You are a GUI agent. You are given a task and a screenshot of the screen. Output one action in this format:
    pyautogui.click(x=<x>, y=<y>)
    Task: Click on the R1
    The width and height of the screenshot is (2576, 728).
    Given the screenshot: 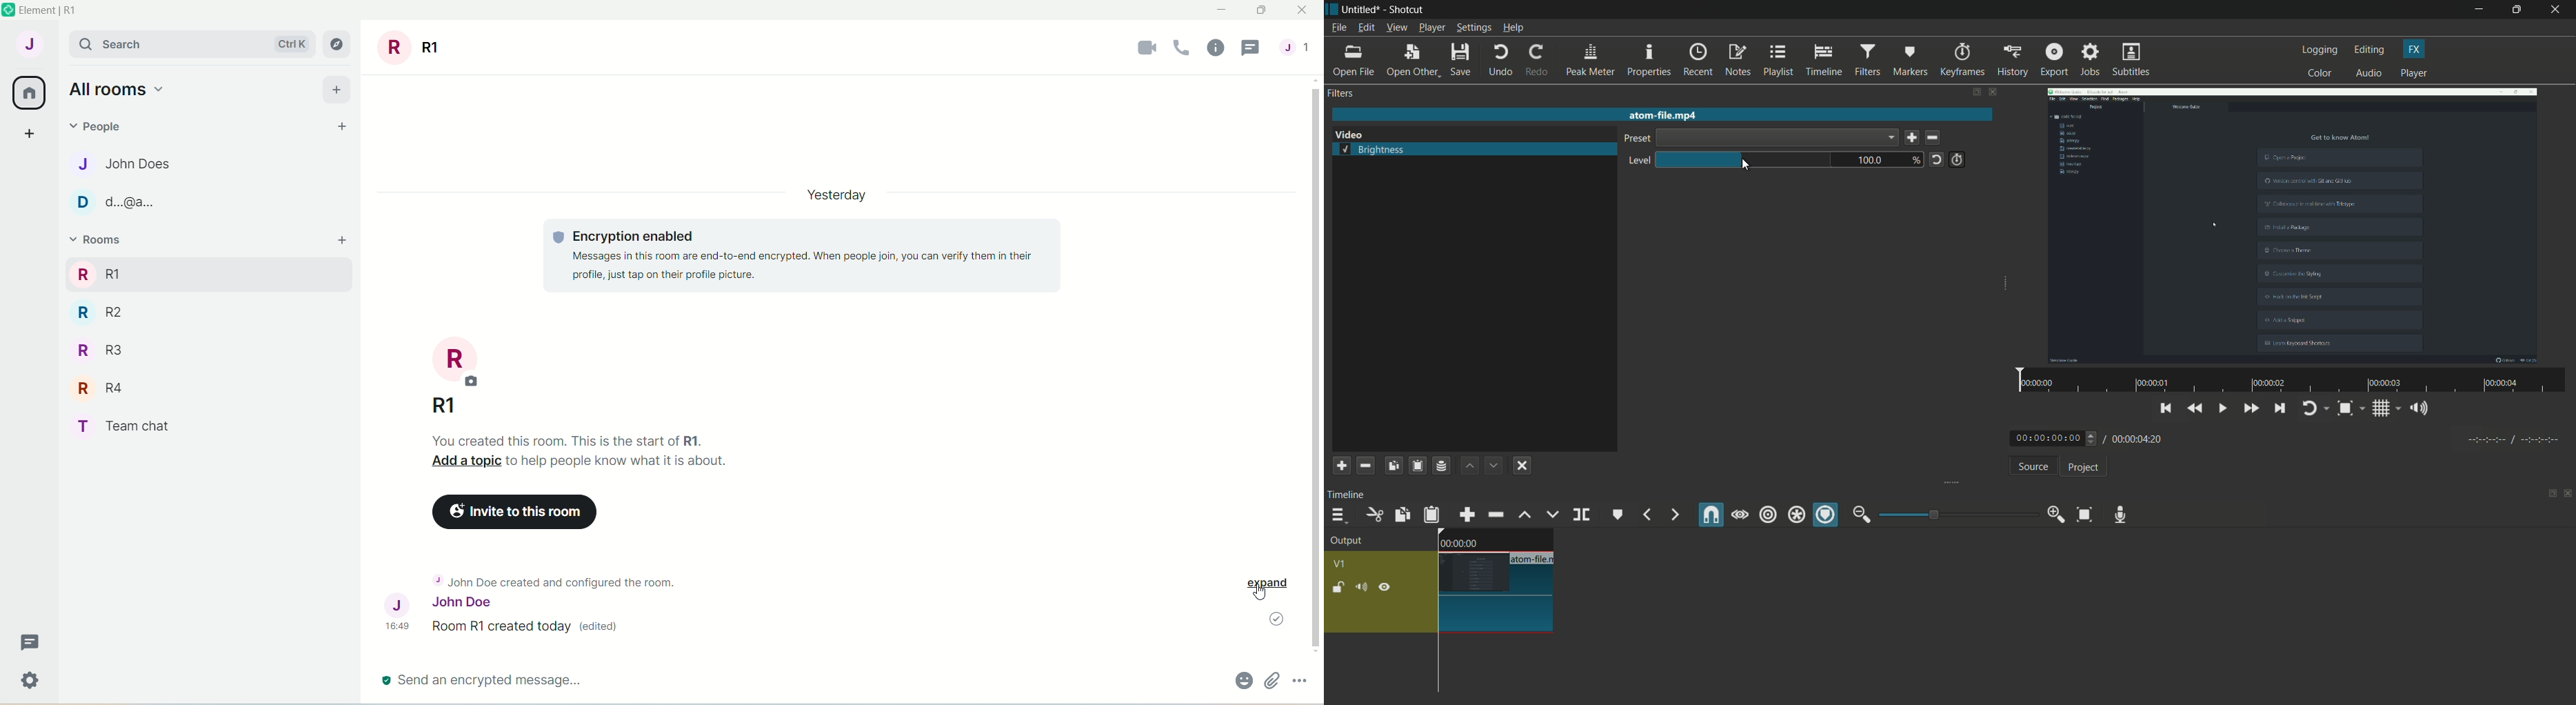 What is the action you would take?
    pyautogui.click(x=203, y=273)
    